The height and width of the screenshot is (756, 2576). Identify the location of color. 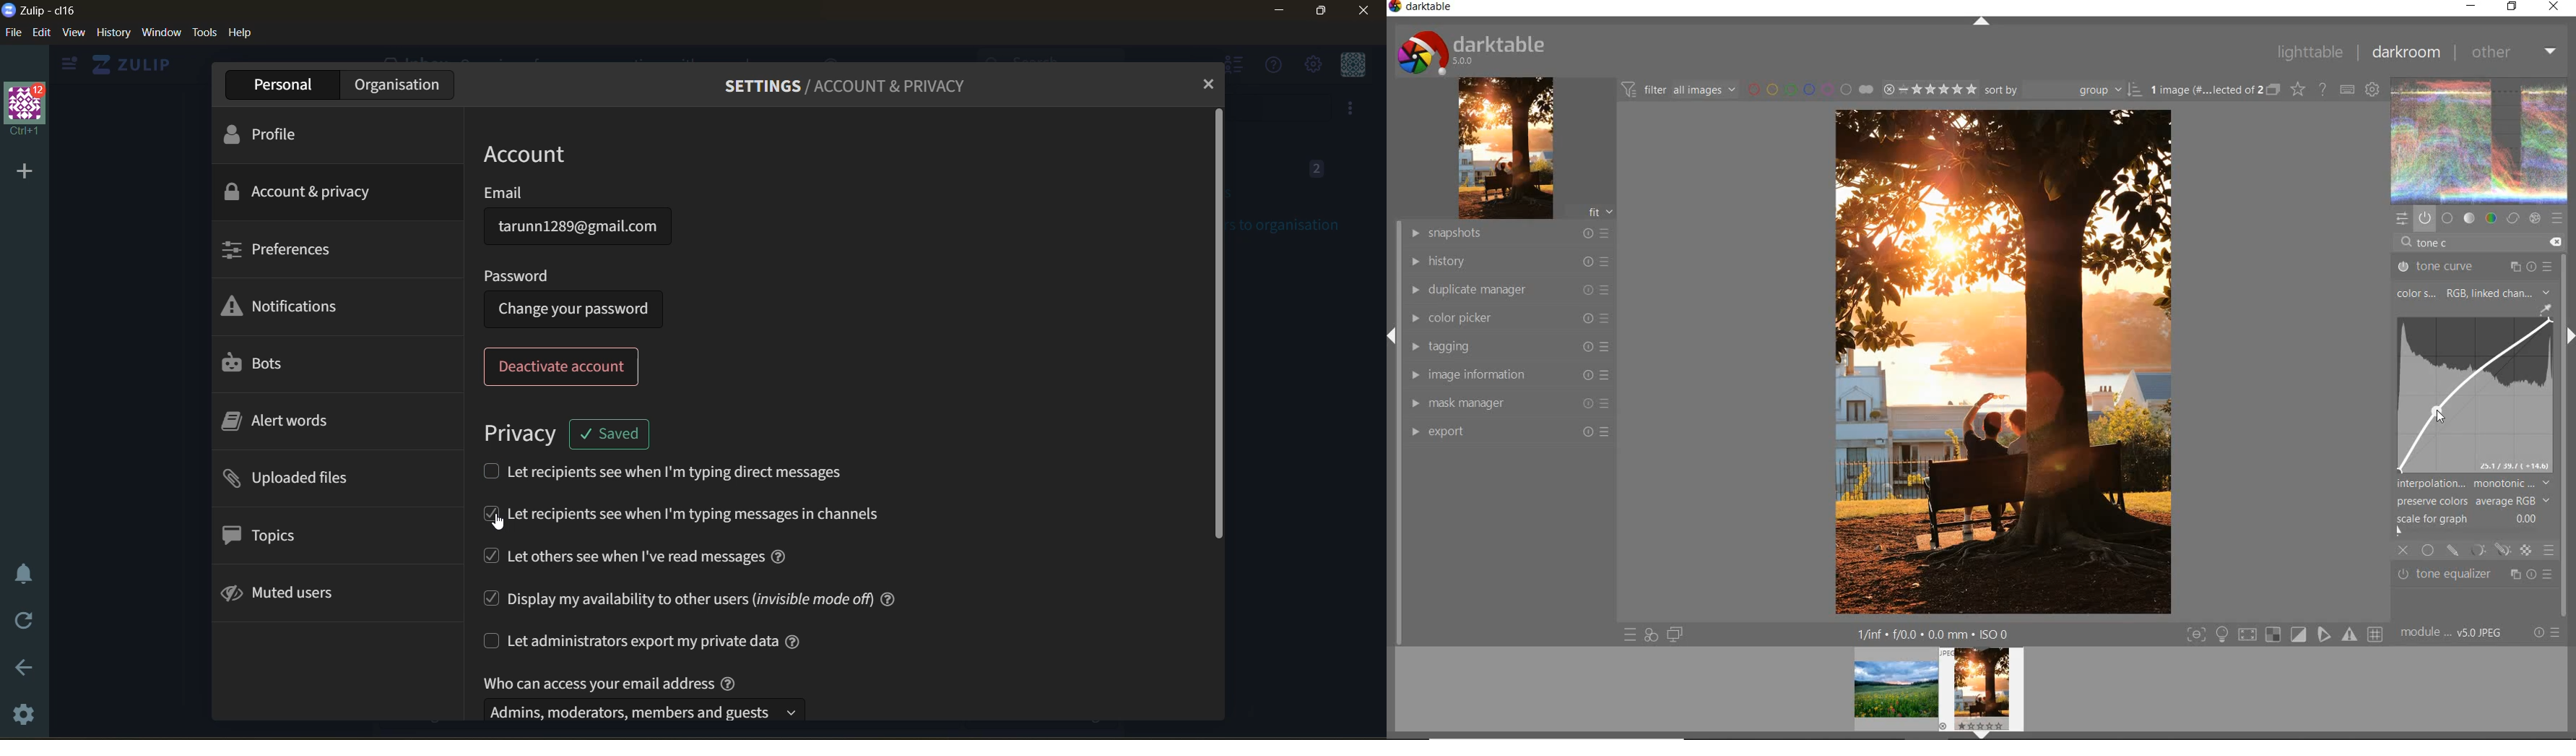
(2492, 217).